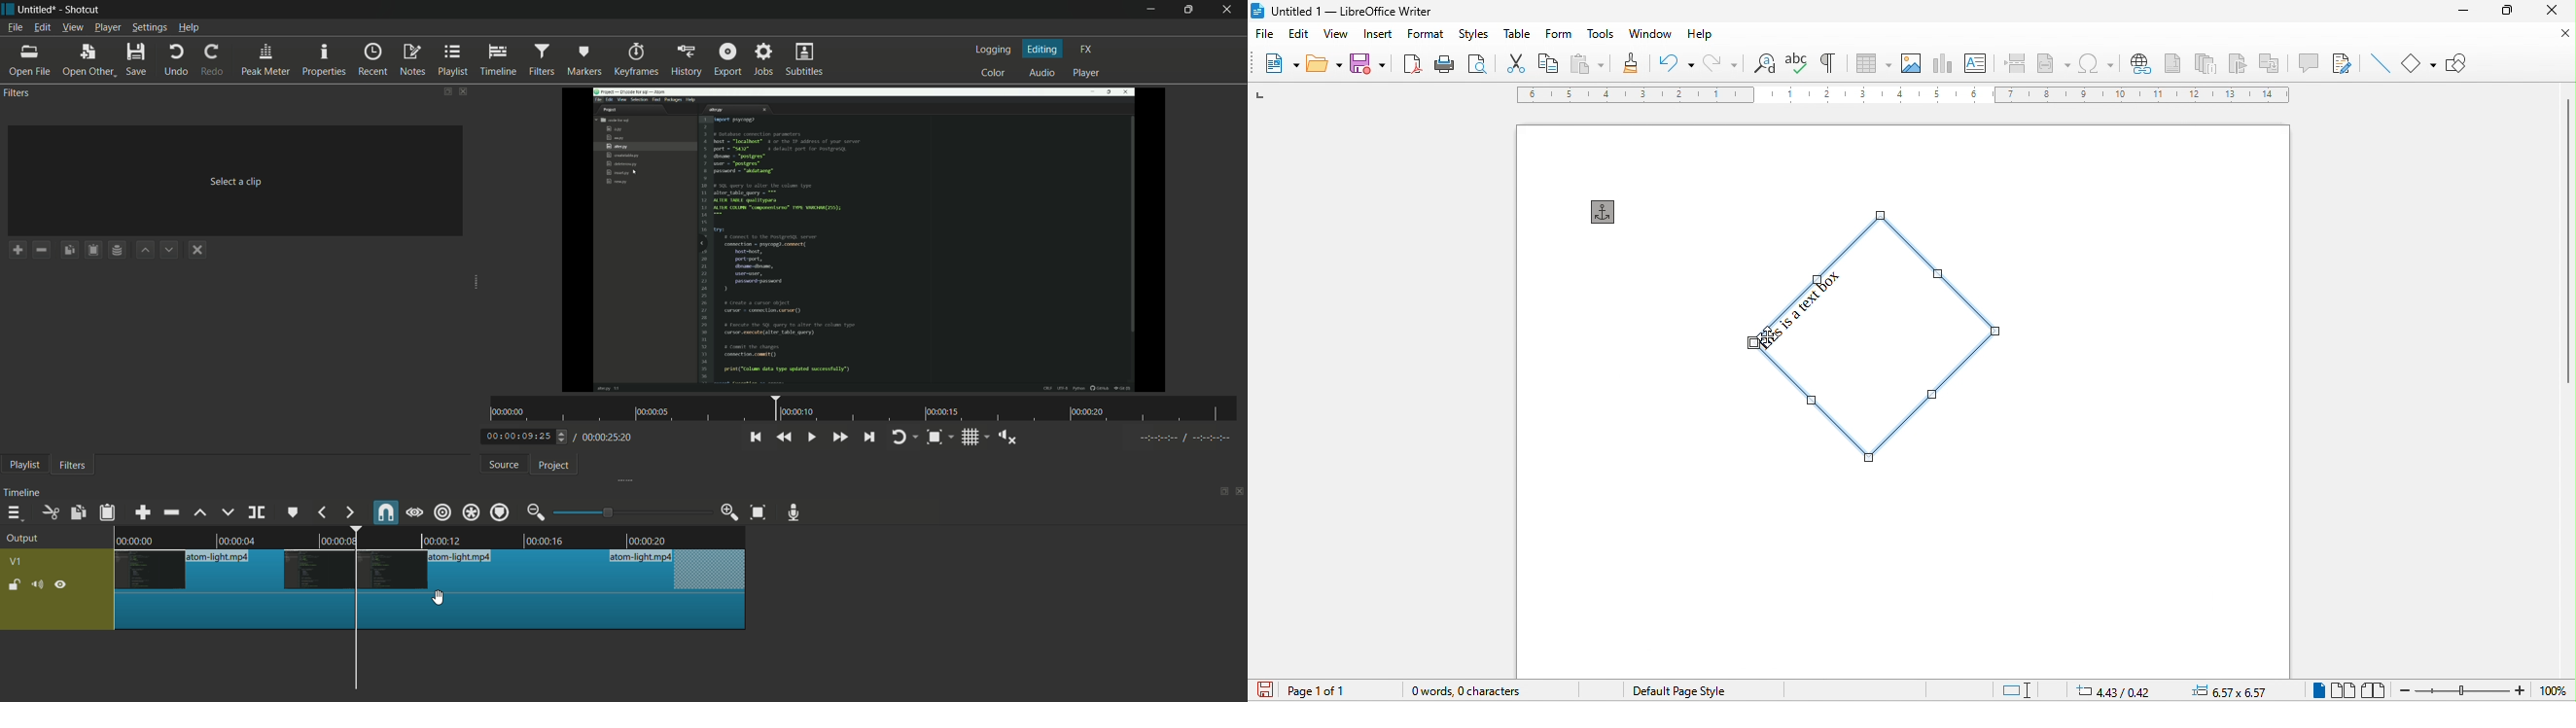 This screenshot has height=728, width=2576. What do you see at coordinates (79, 512) in the screenshot?
I see `copy checked filters` at bounding box center [79, 512].